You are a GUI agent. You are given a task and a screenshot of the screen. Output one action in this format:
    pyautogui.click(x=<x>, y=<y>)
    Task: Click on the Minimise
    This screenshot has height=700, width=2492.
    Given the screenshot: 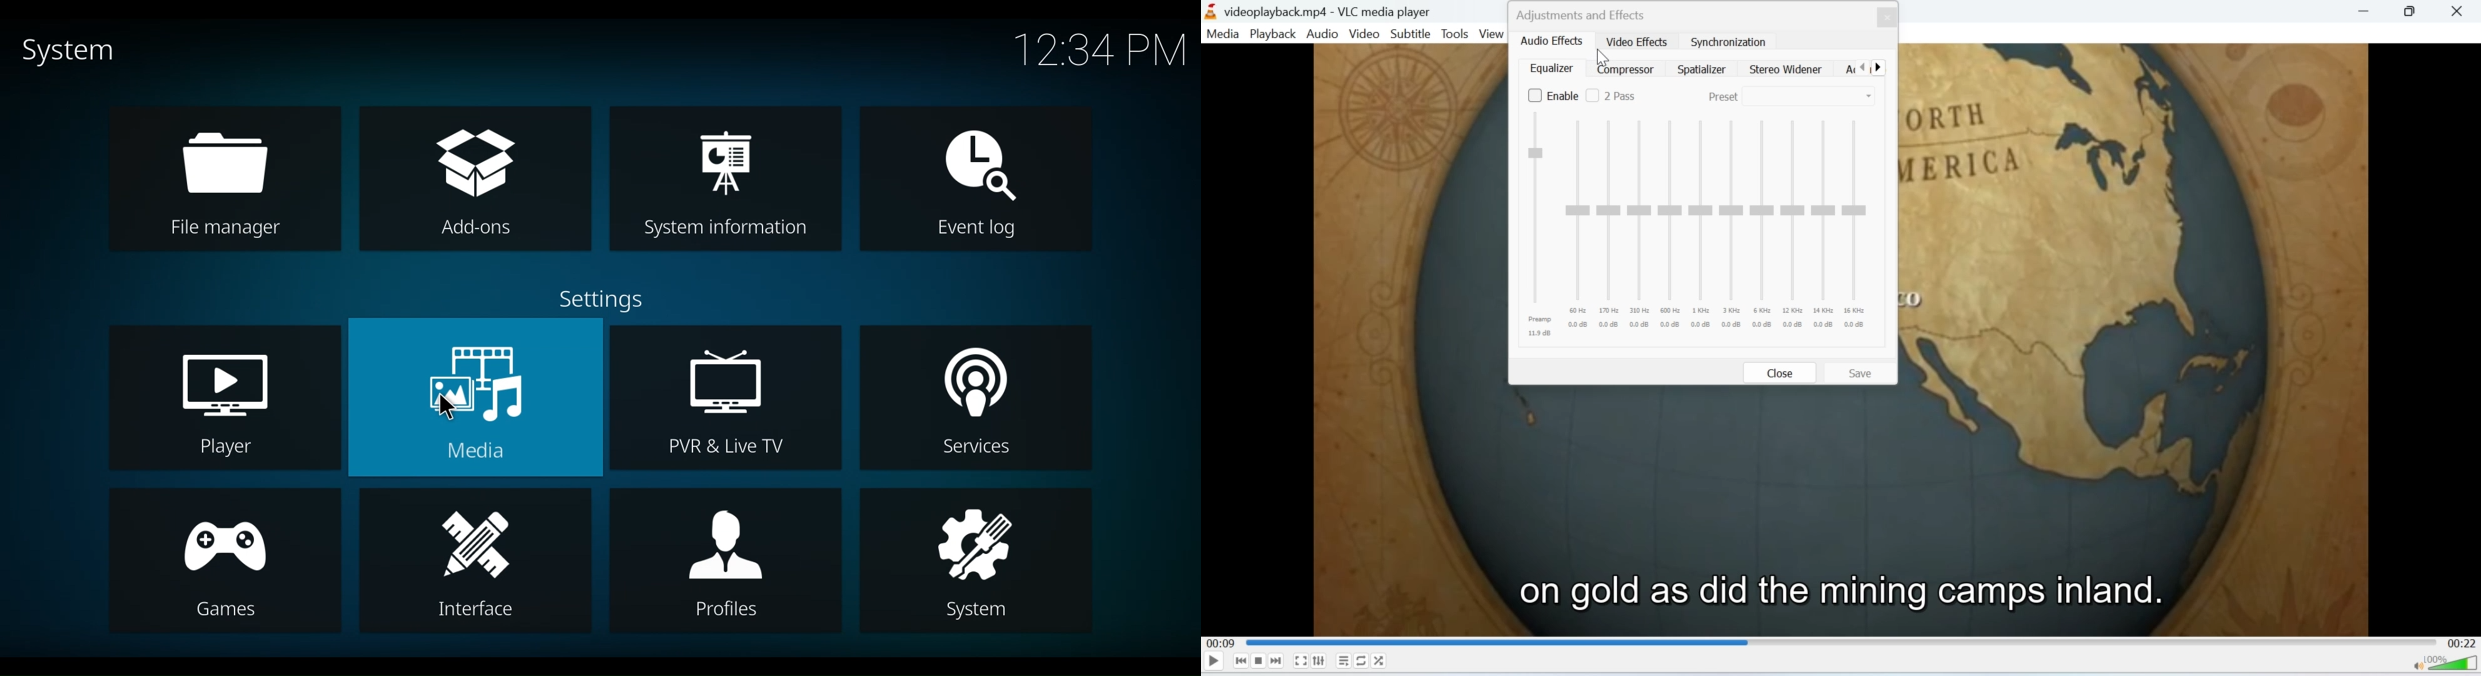 What is the action you would take?
    pyautogui.click(x=2412, y=12)
    